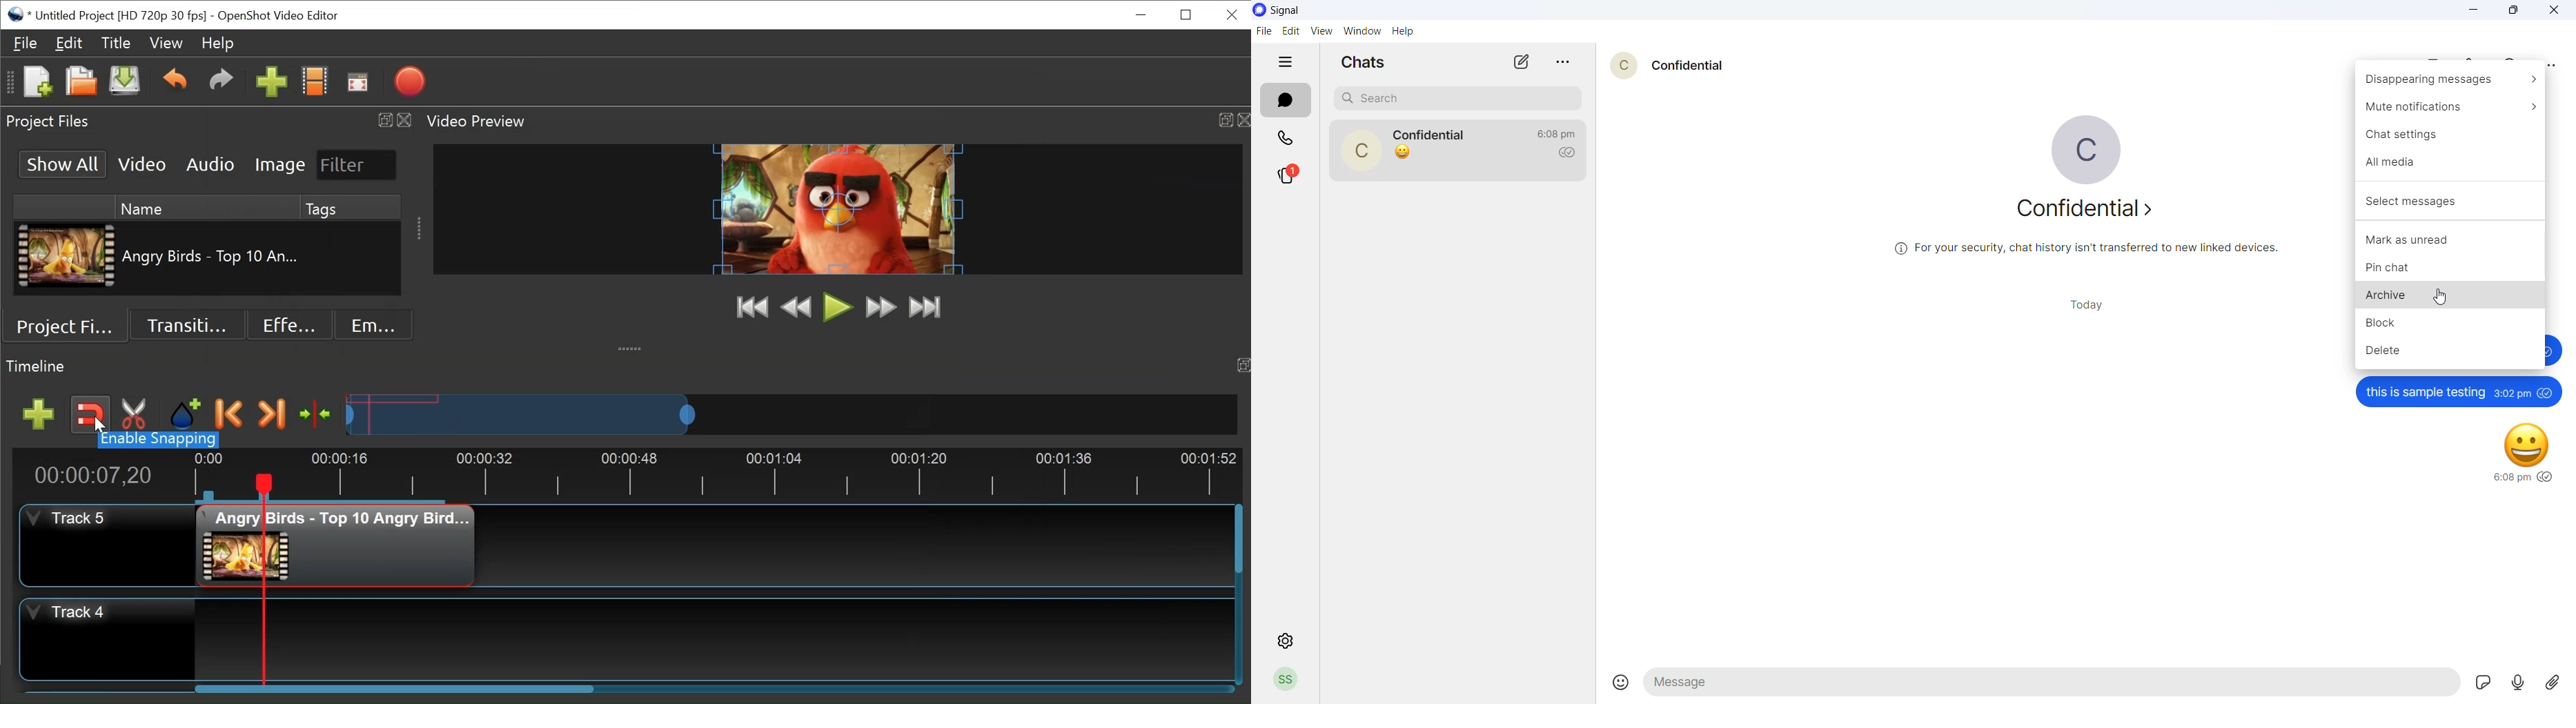  What do you see at coordinates (2449, 294) in the screenshot?
I see `archive` at bounding box center [2449, 294].